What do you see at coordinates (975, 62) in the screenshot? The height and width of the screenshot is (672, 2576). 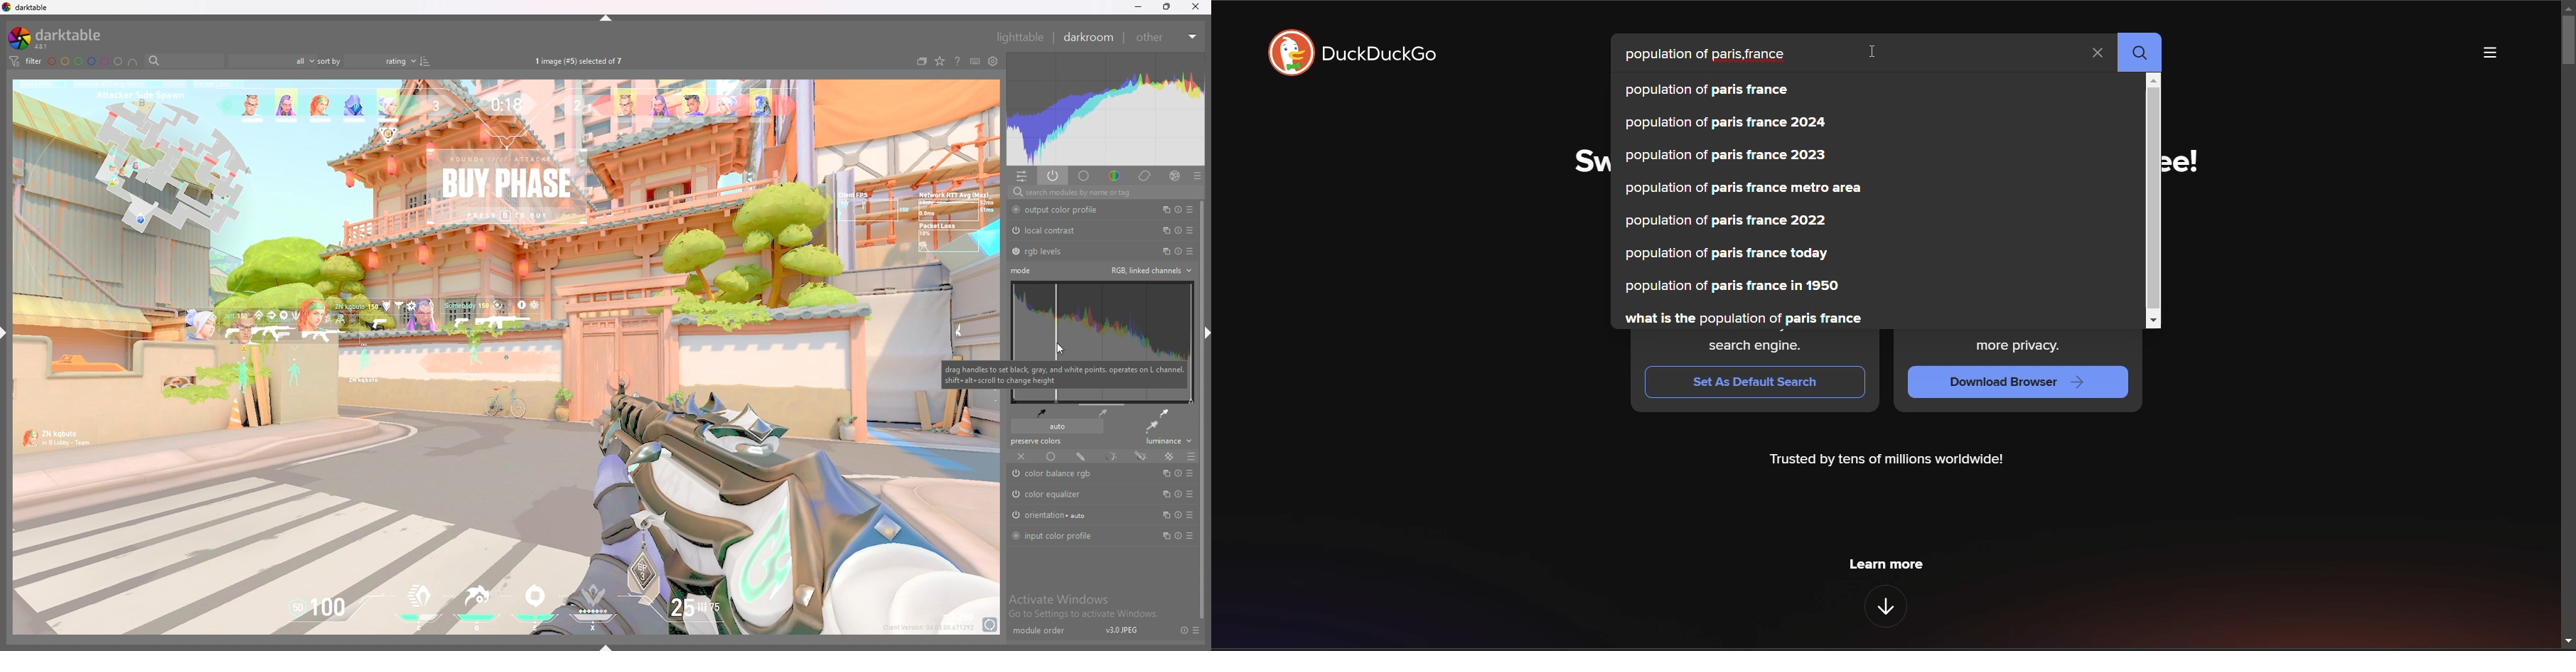 I see `keyboard shortcuts` at bounding box center [975, 62].